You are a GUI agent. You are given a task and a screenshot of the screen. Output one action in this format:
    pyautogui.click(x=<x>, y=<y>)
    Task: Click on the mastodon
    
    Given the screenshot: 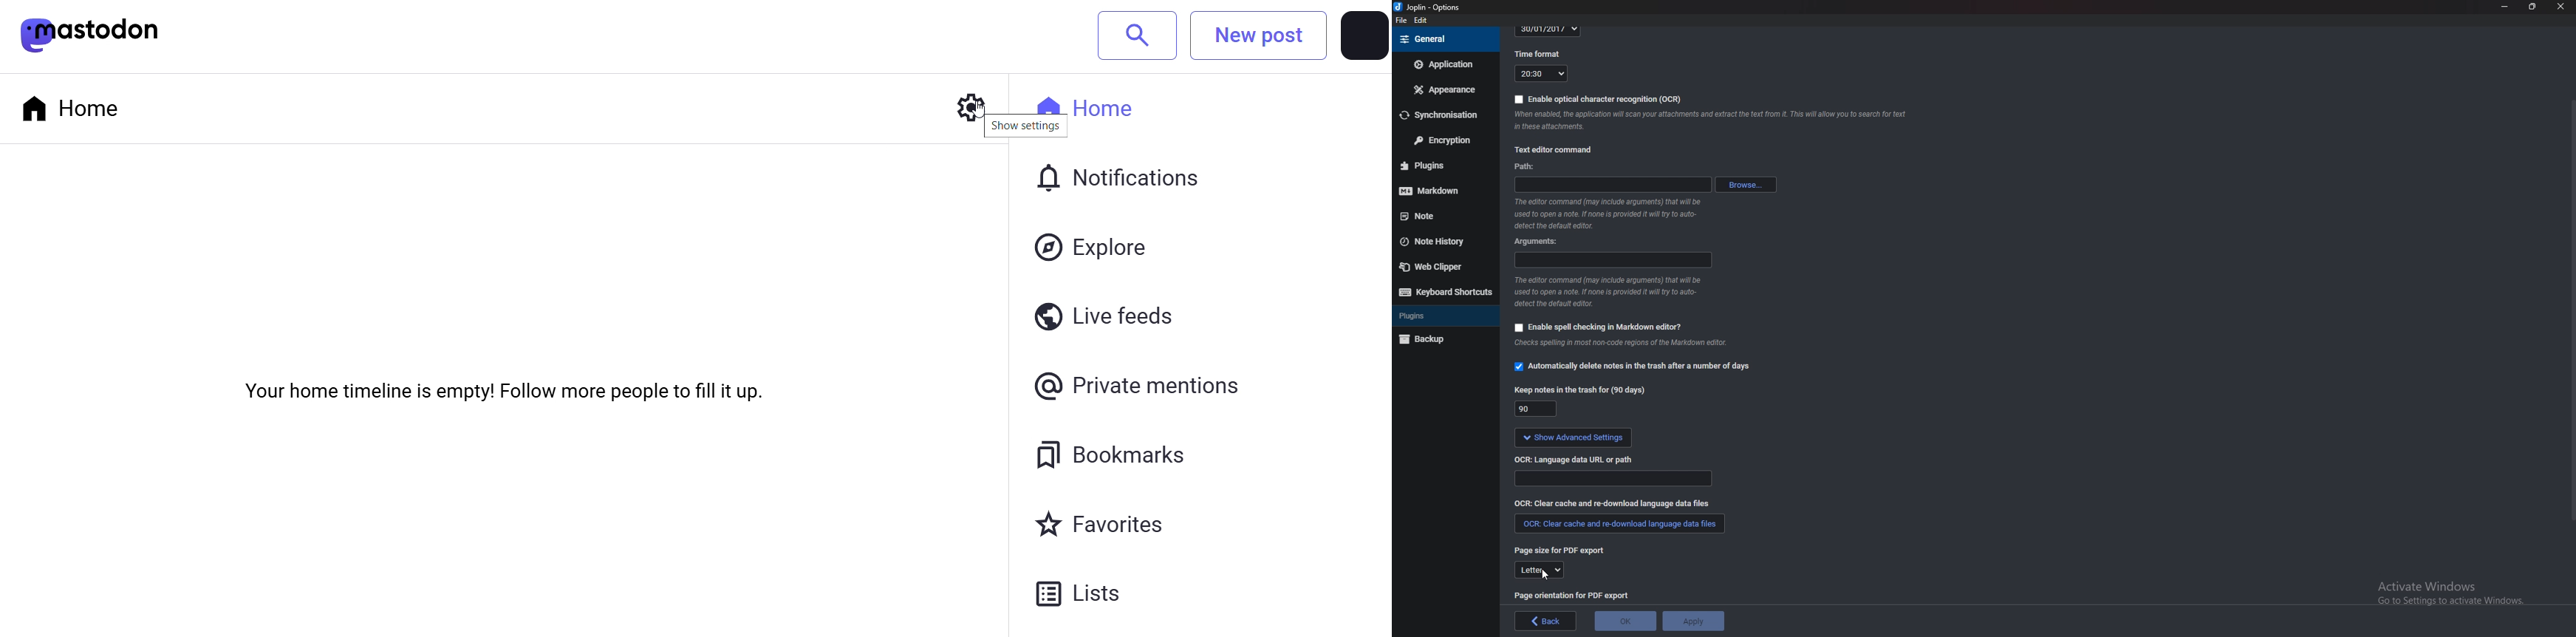 What is the action you would take?
    pyautogui.click(x=108, y=32)
    